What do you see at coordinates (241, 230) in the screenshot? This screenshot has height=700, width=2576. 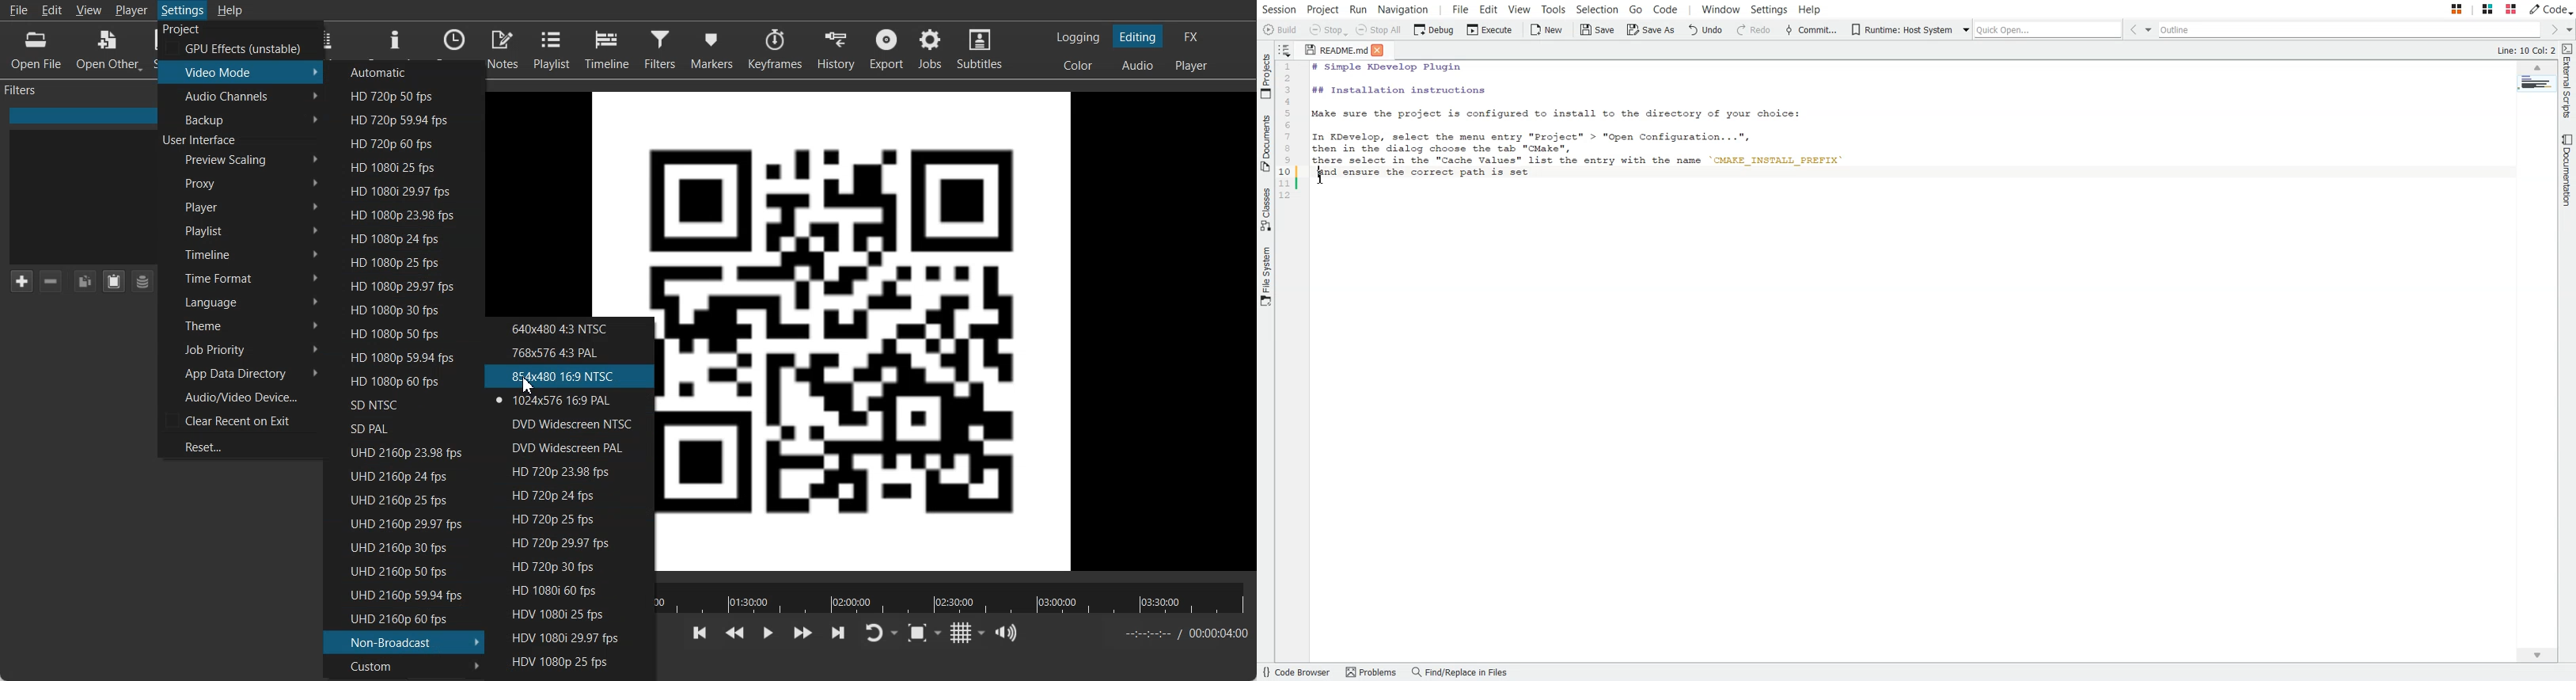 I see `Playlist` at bounding box center [241, 230].